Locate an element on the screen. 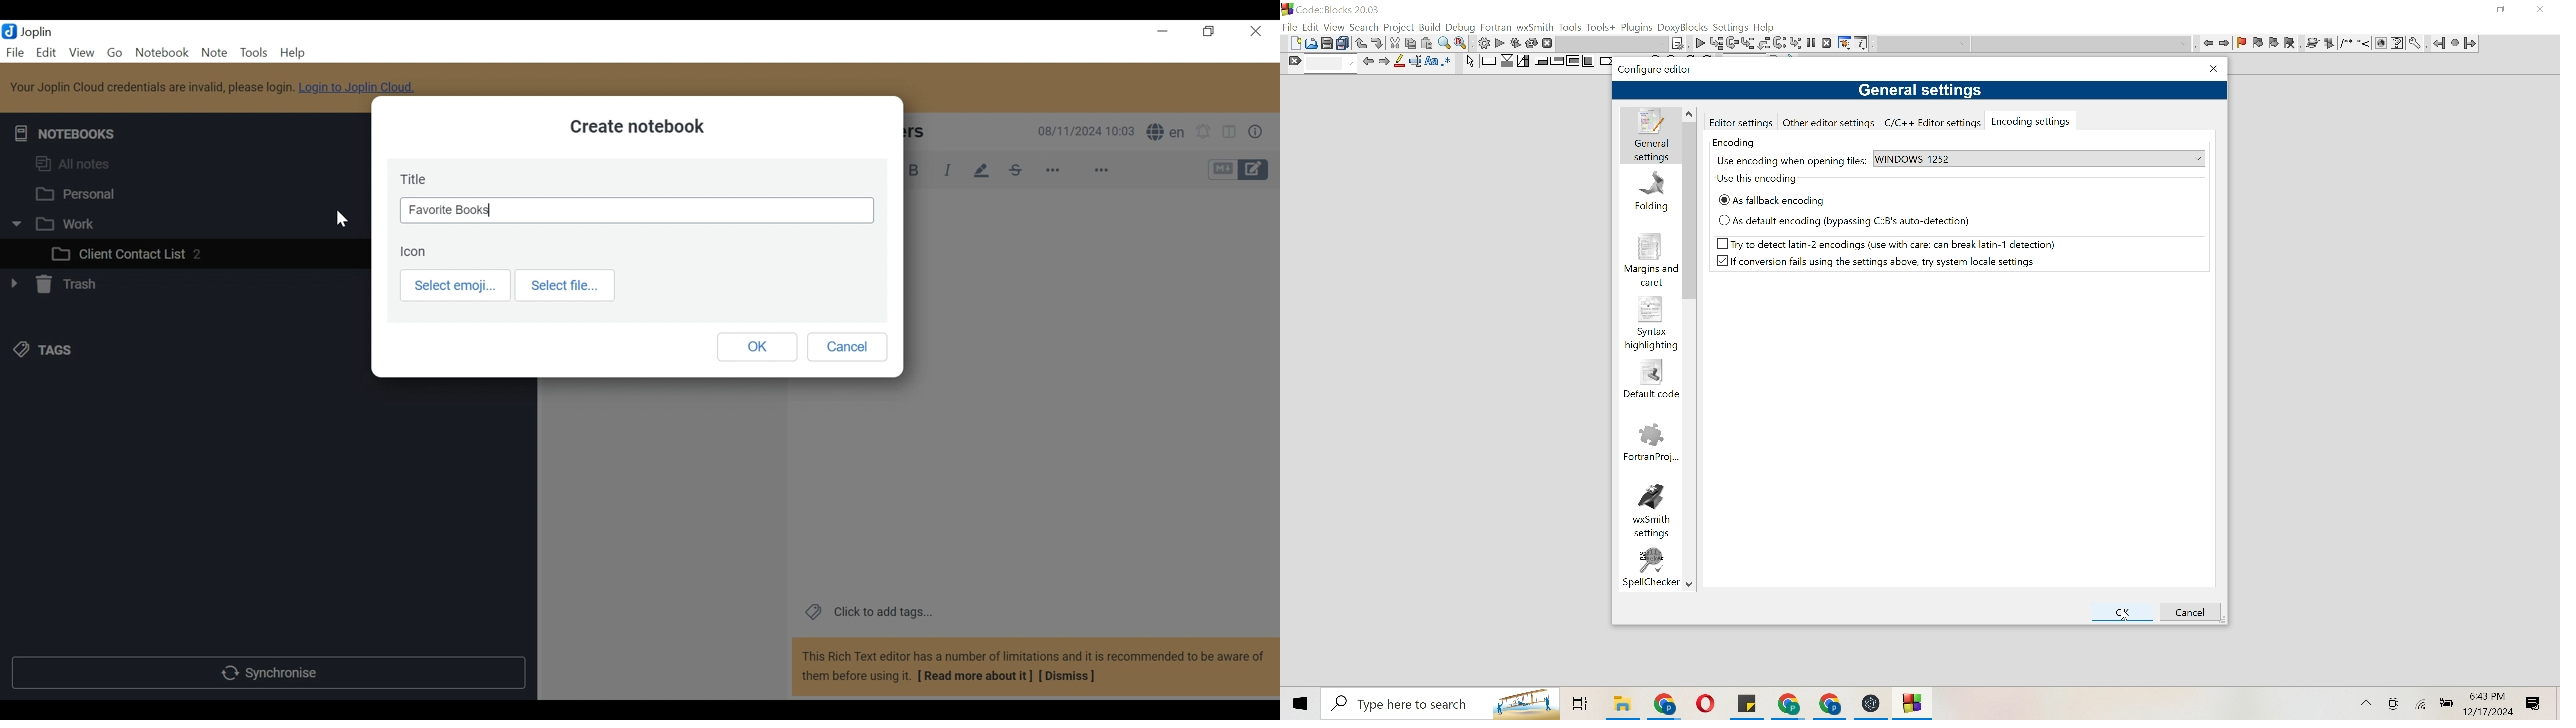 This screenshot has width=2576, height=728. Windows is located at coordinates (1299, 702).